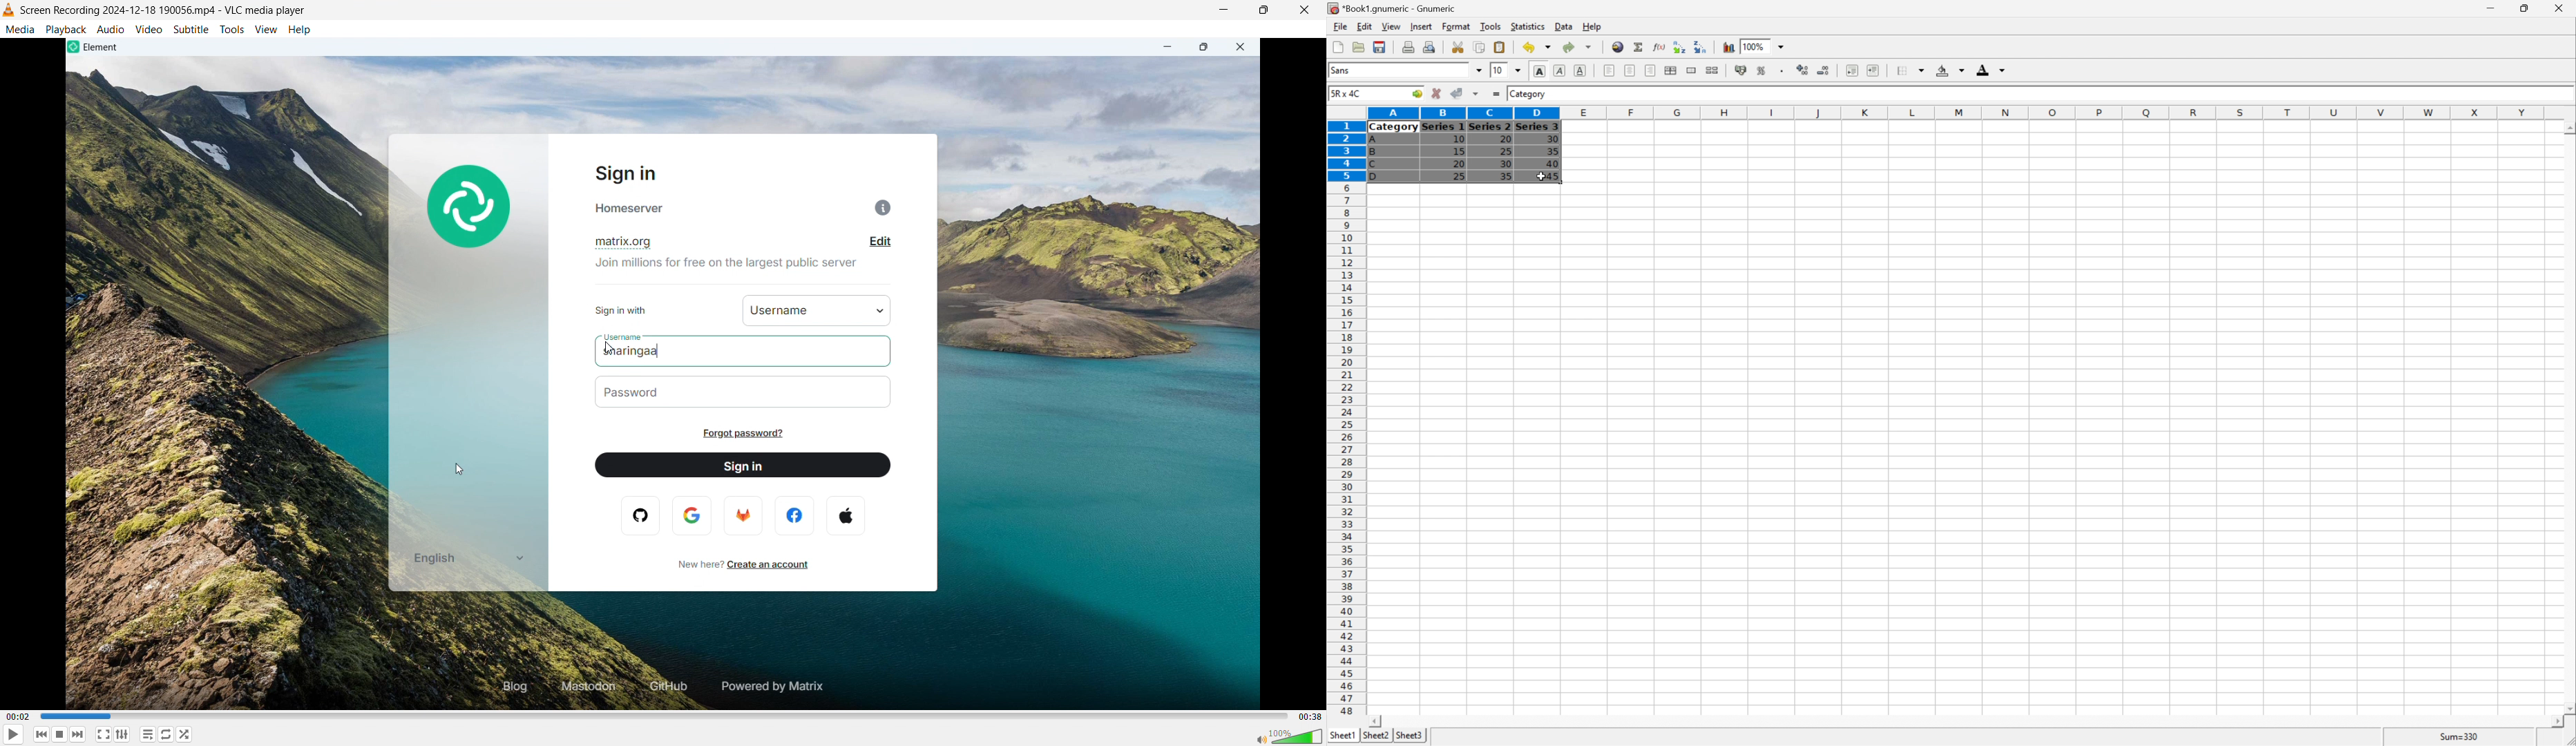 Image resolution: width=2576 pixels, height=756 pixels. I want to click on 10, so click(1459, 140).